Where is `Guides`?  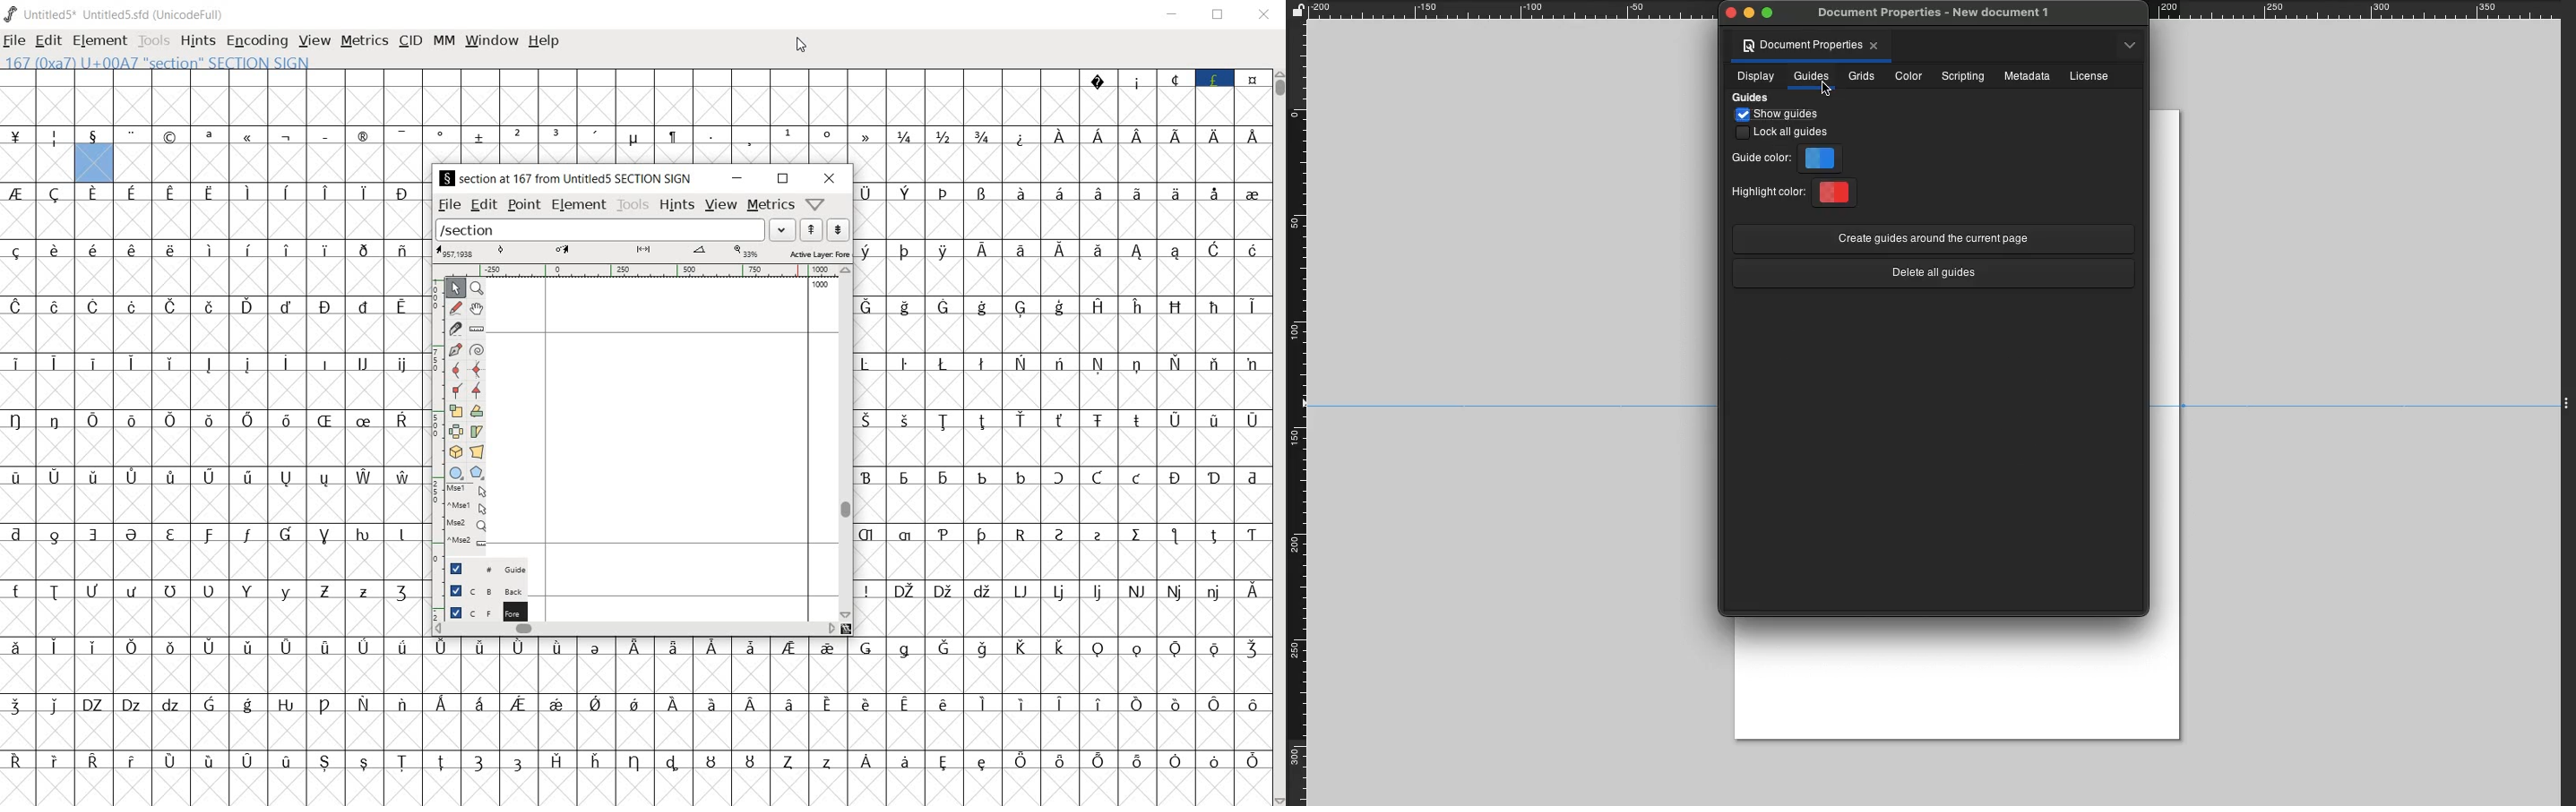 Guides is located at coordinates (1811, 76).